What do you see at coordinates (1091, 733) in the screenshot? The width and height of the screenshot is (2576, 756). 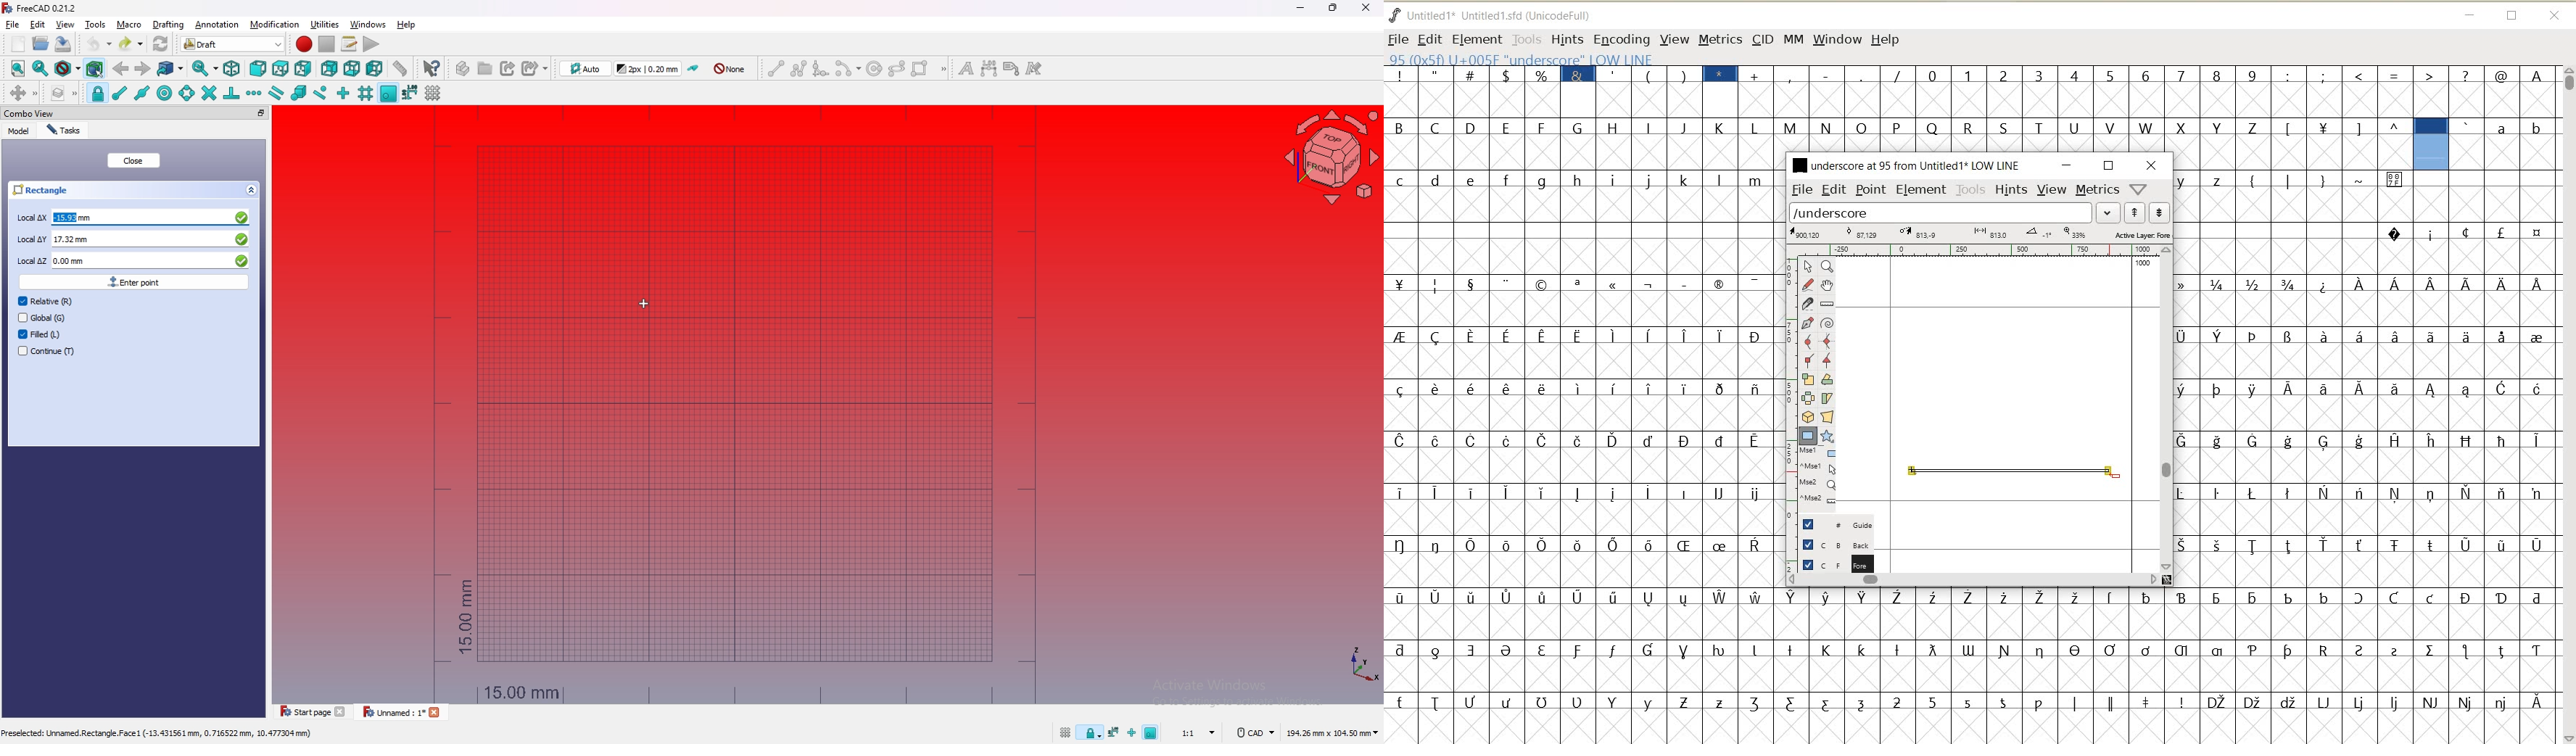 I see `snap lock` at bounding box center [1091, 733].